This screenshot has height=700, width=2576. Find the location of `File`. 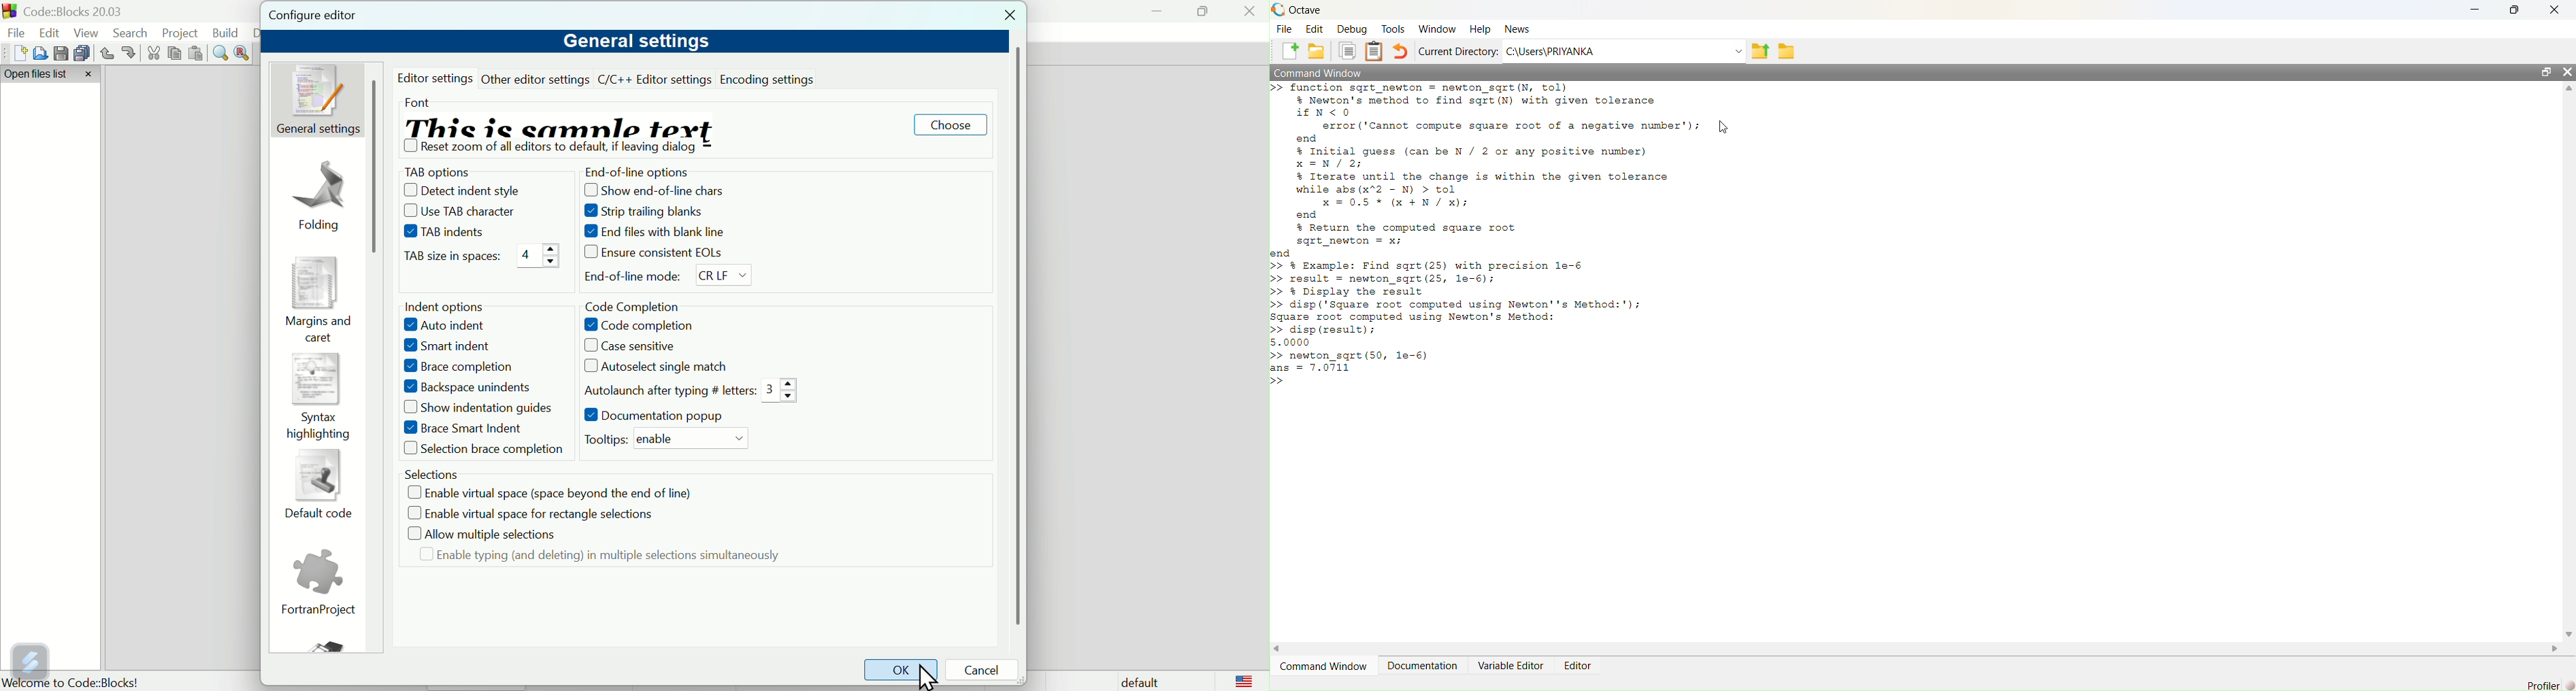

File is located at coordinates (1285, 30).